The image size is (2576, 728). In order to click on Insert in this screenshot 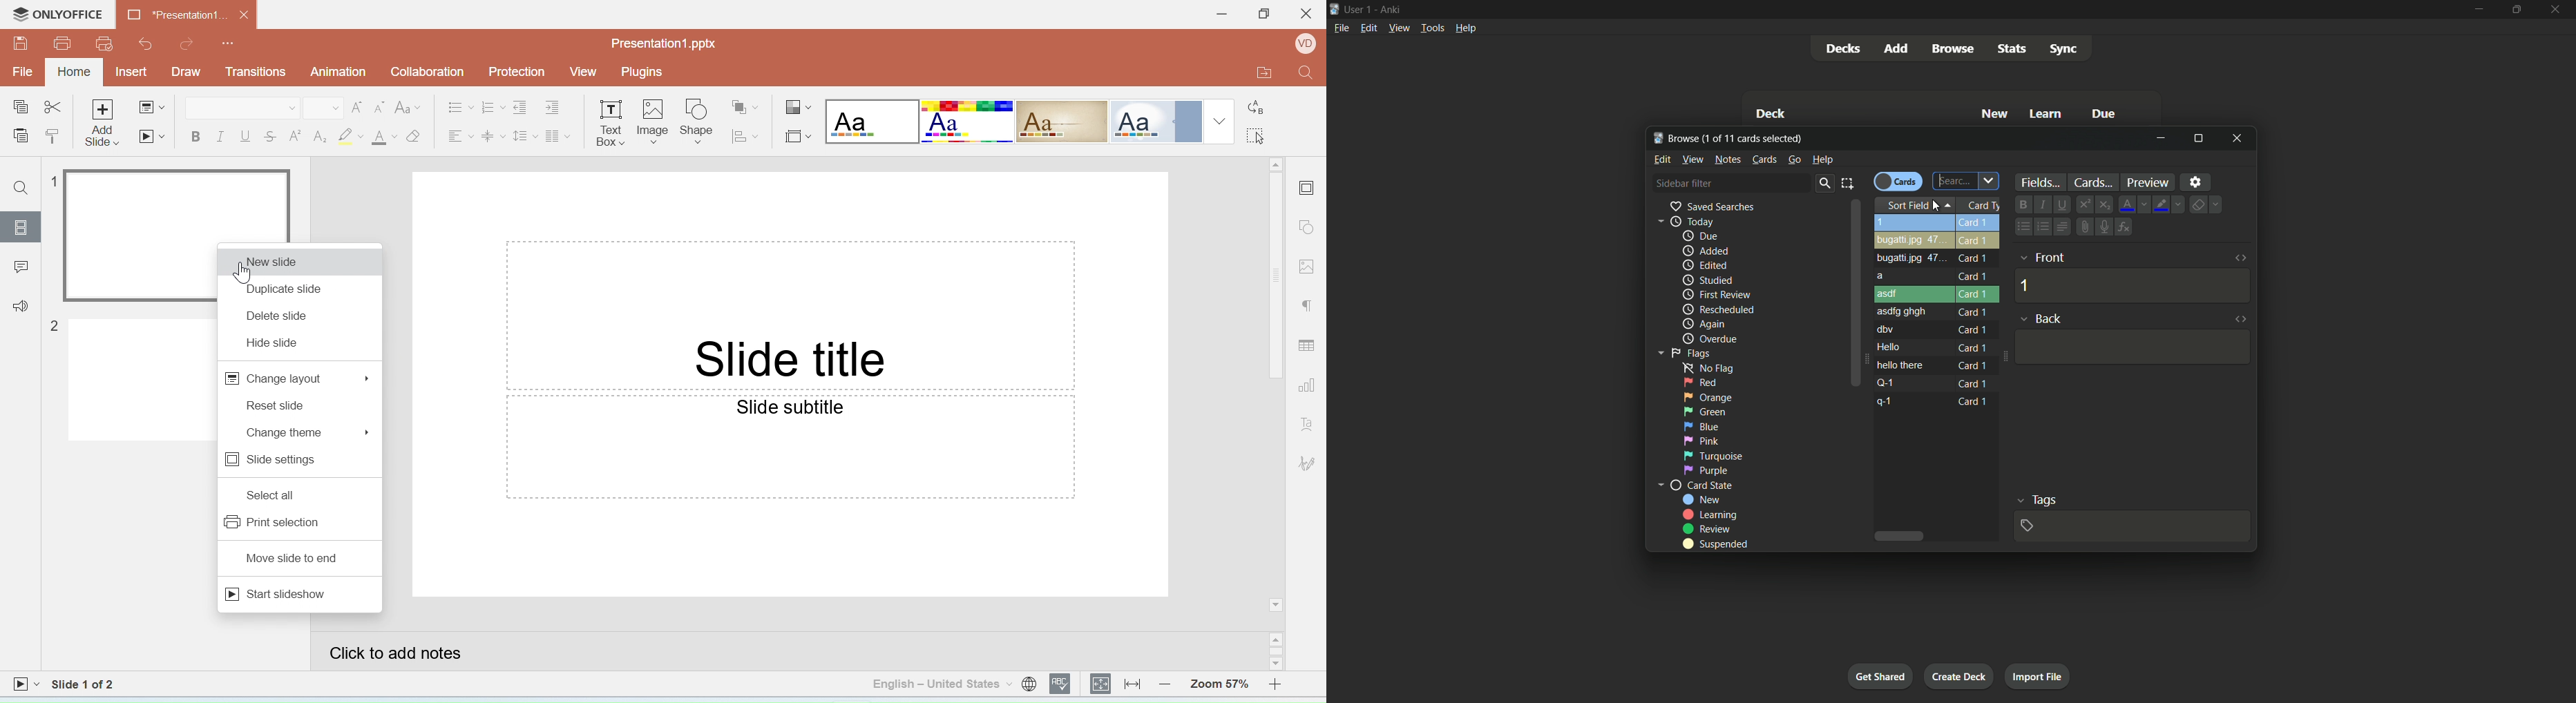, I will do `click(134, 73)`.